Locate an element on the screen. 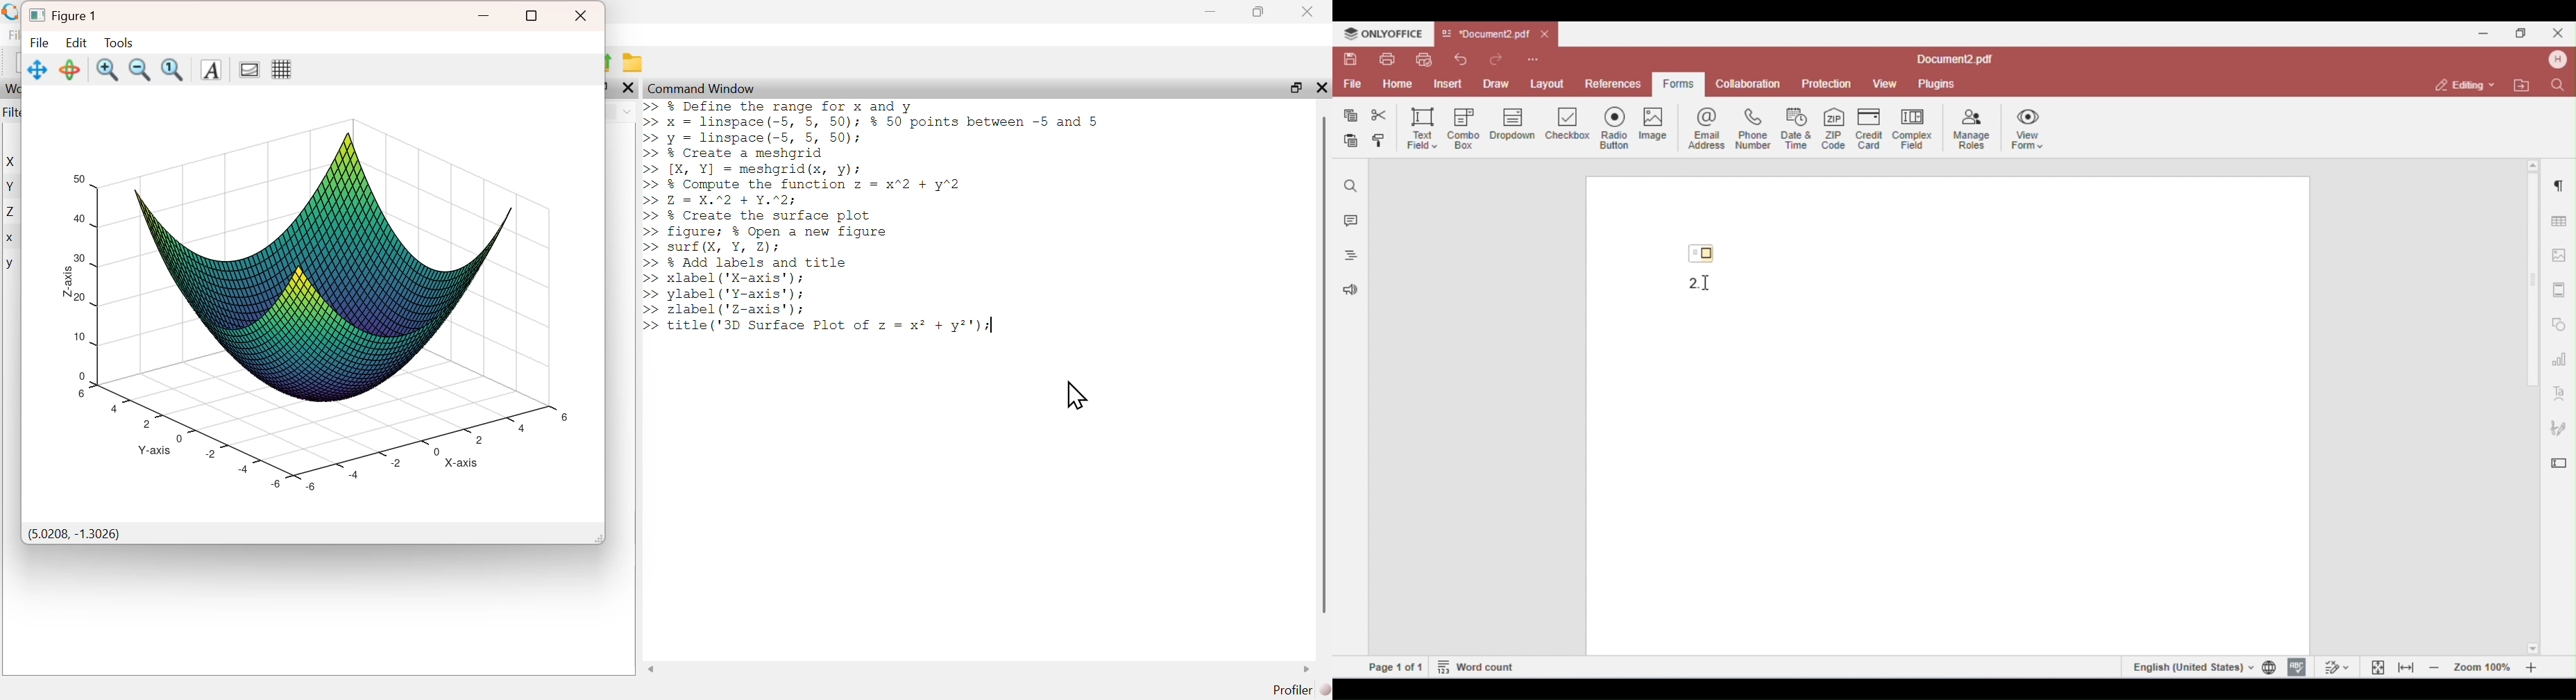  close is located at coordinates (2557, 32).